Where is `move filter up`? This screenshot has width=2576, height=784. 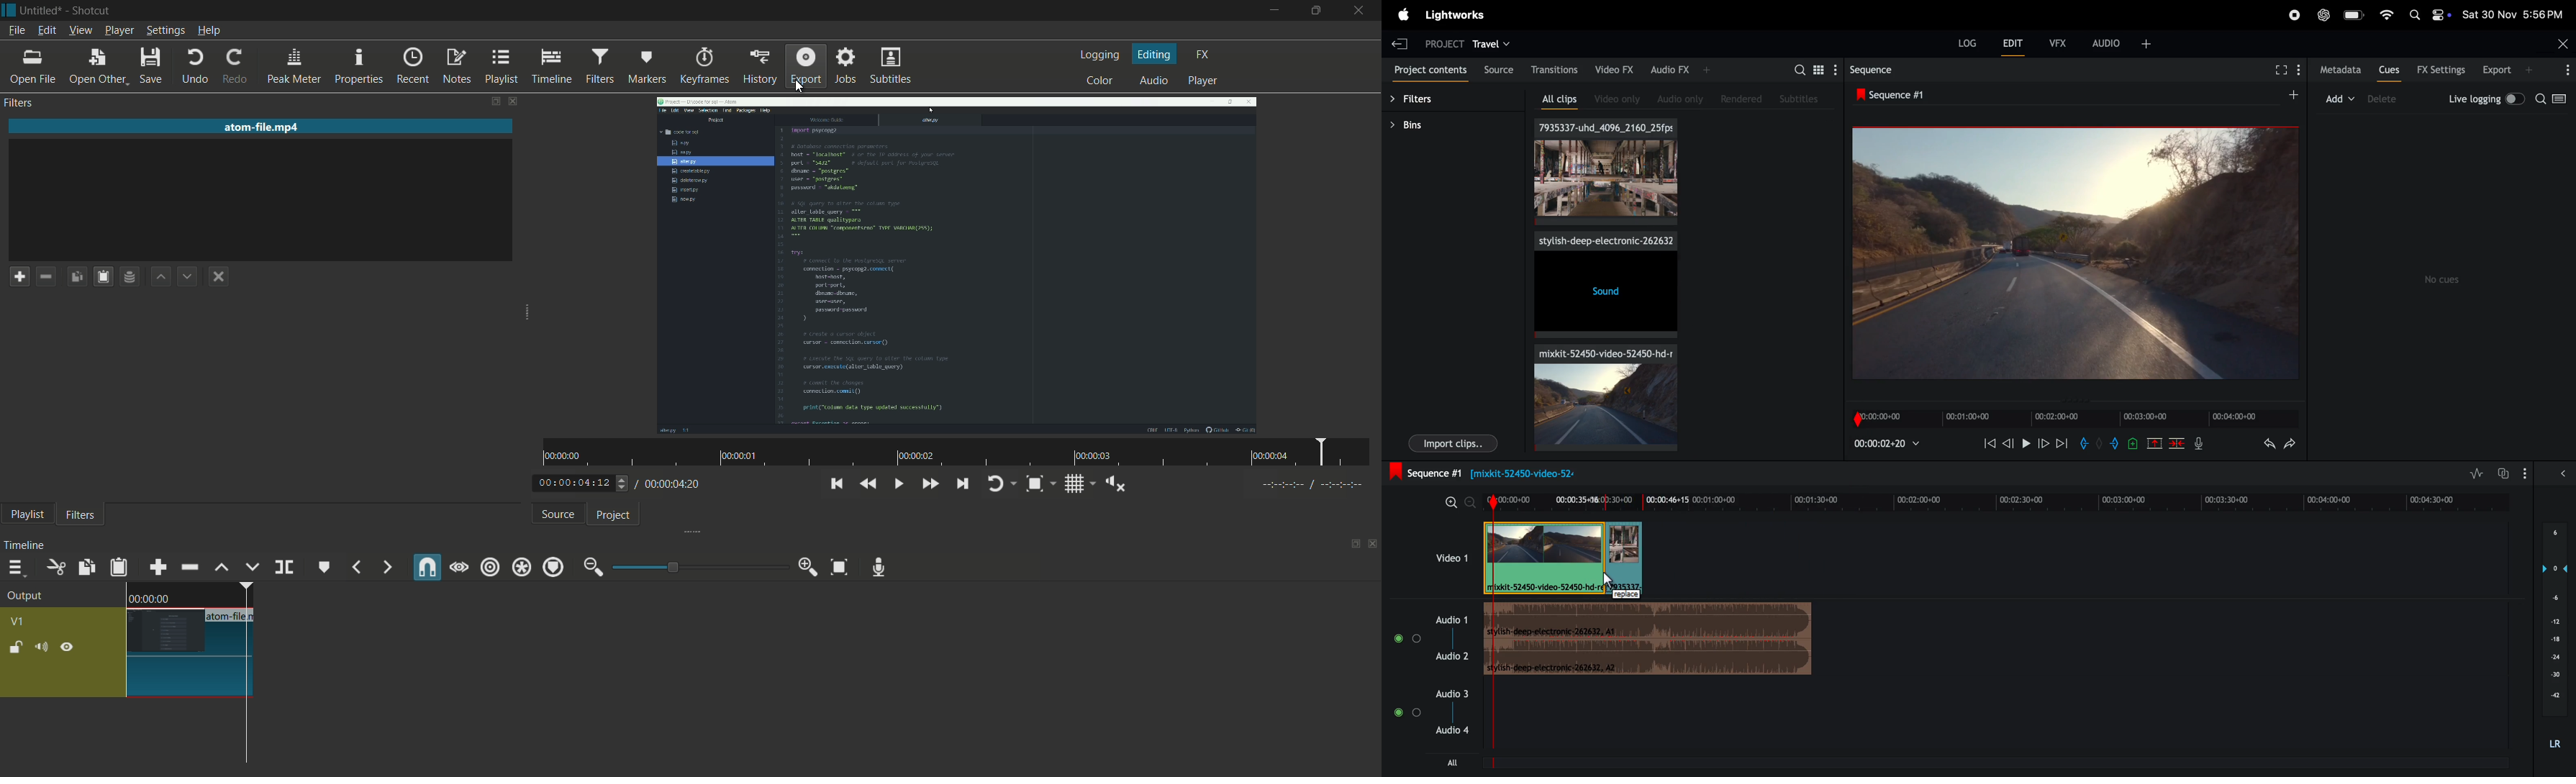 move filter up is located at coordinates (163, 276).